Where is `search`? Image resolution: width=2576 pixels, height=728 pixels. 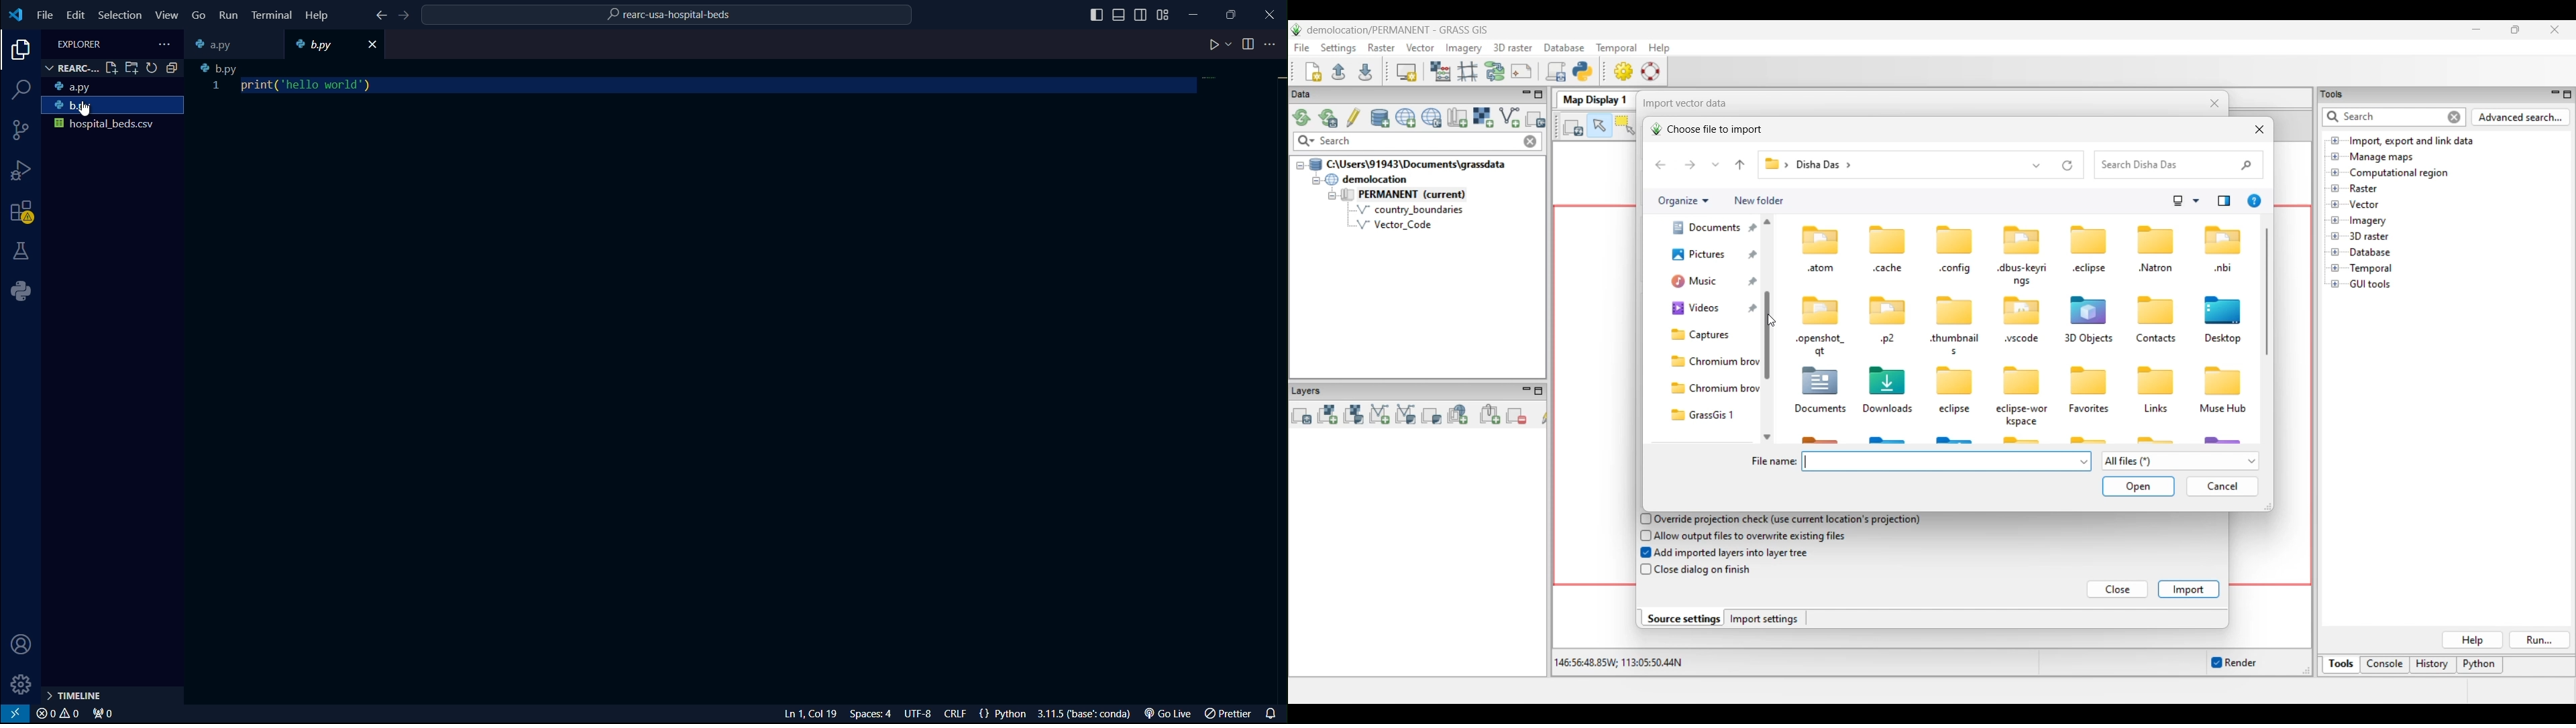 search is located at coordinates (21, 92).